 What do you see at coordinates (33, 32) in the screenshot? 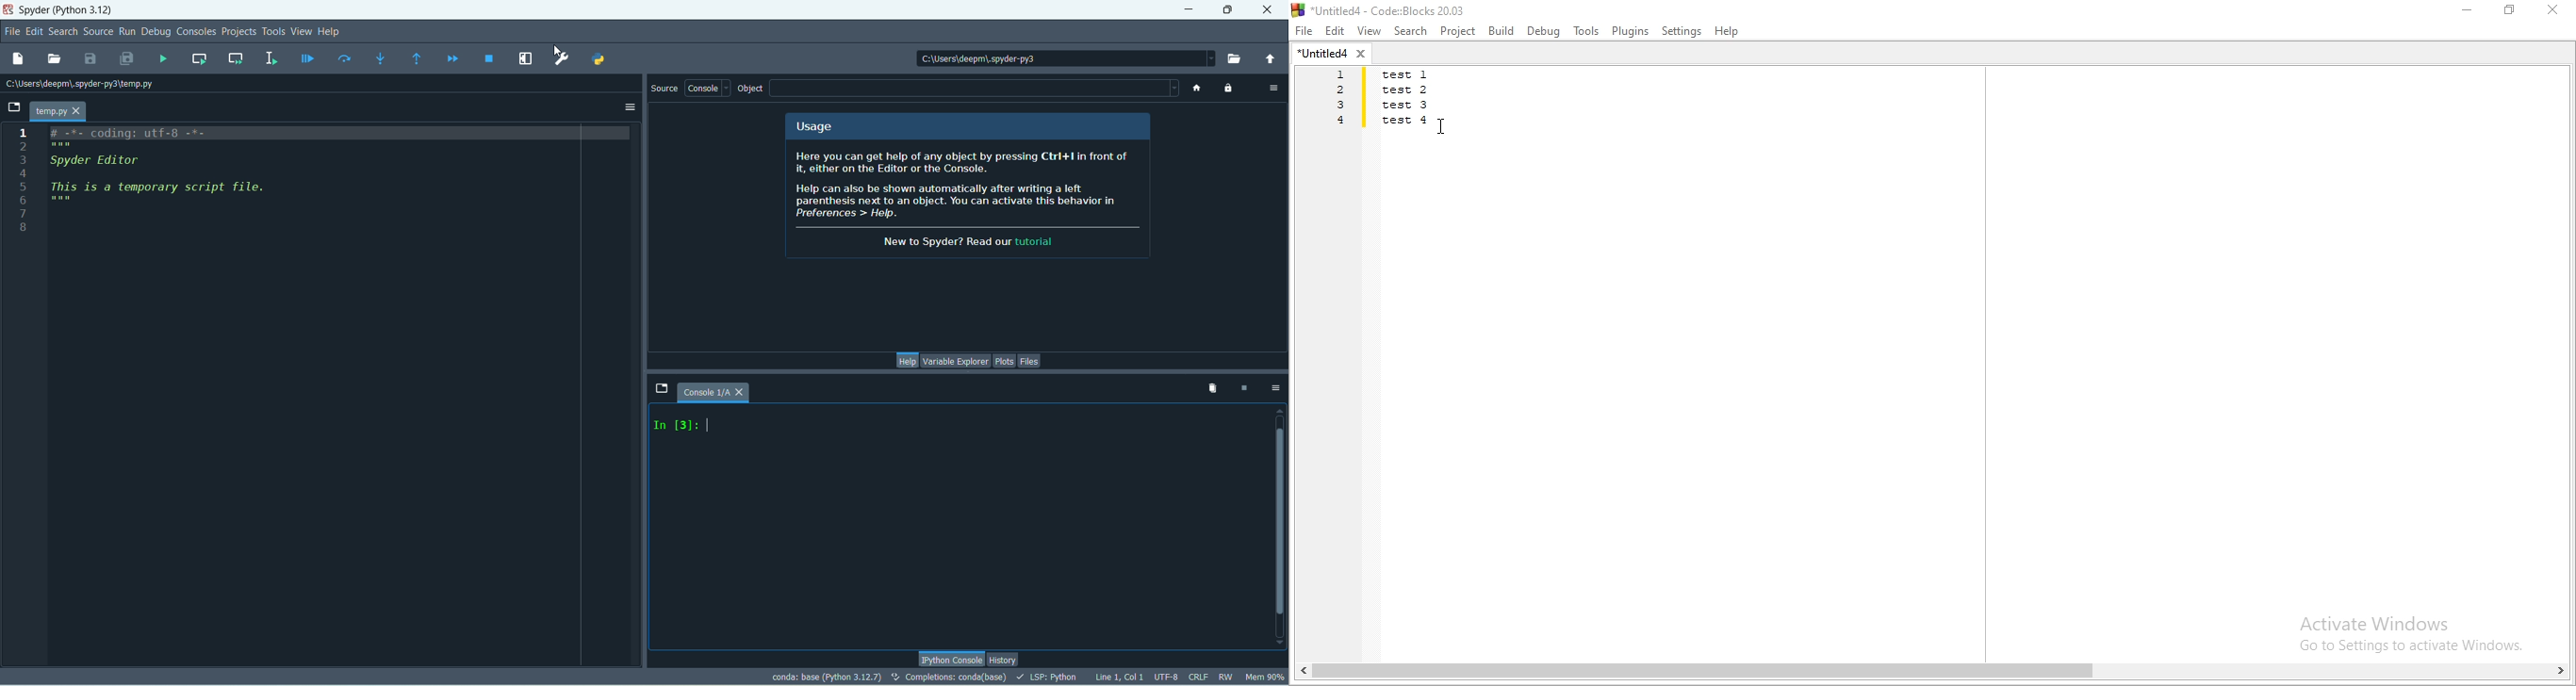
I see `edit` at bounding box center [33, 32].